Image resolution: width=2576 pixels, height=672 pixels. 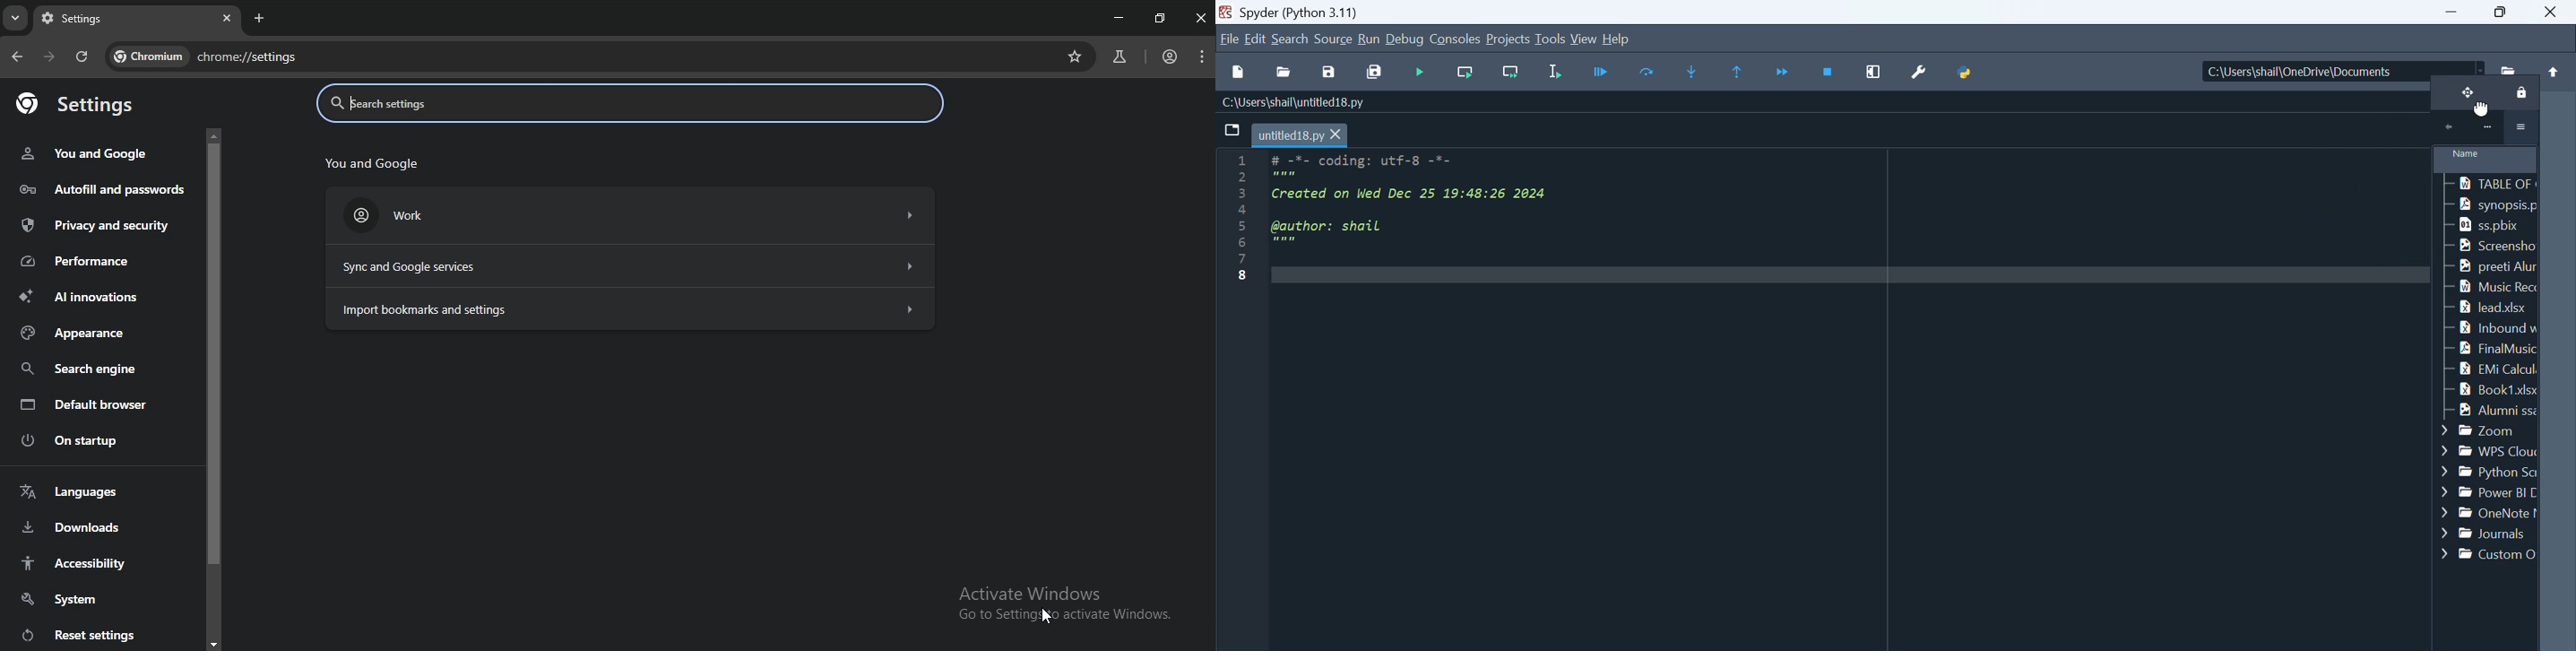 I want to click on search tabs, so click(x=1232, y=130).